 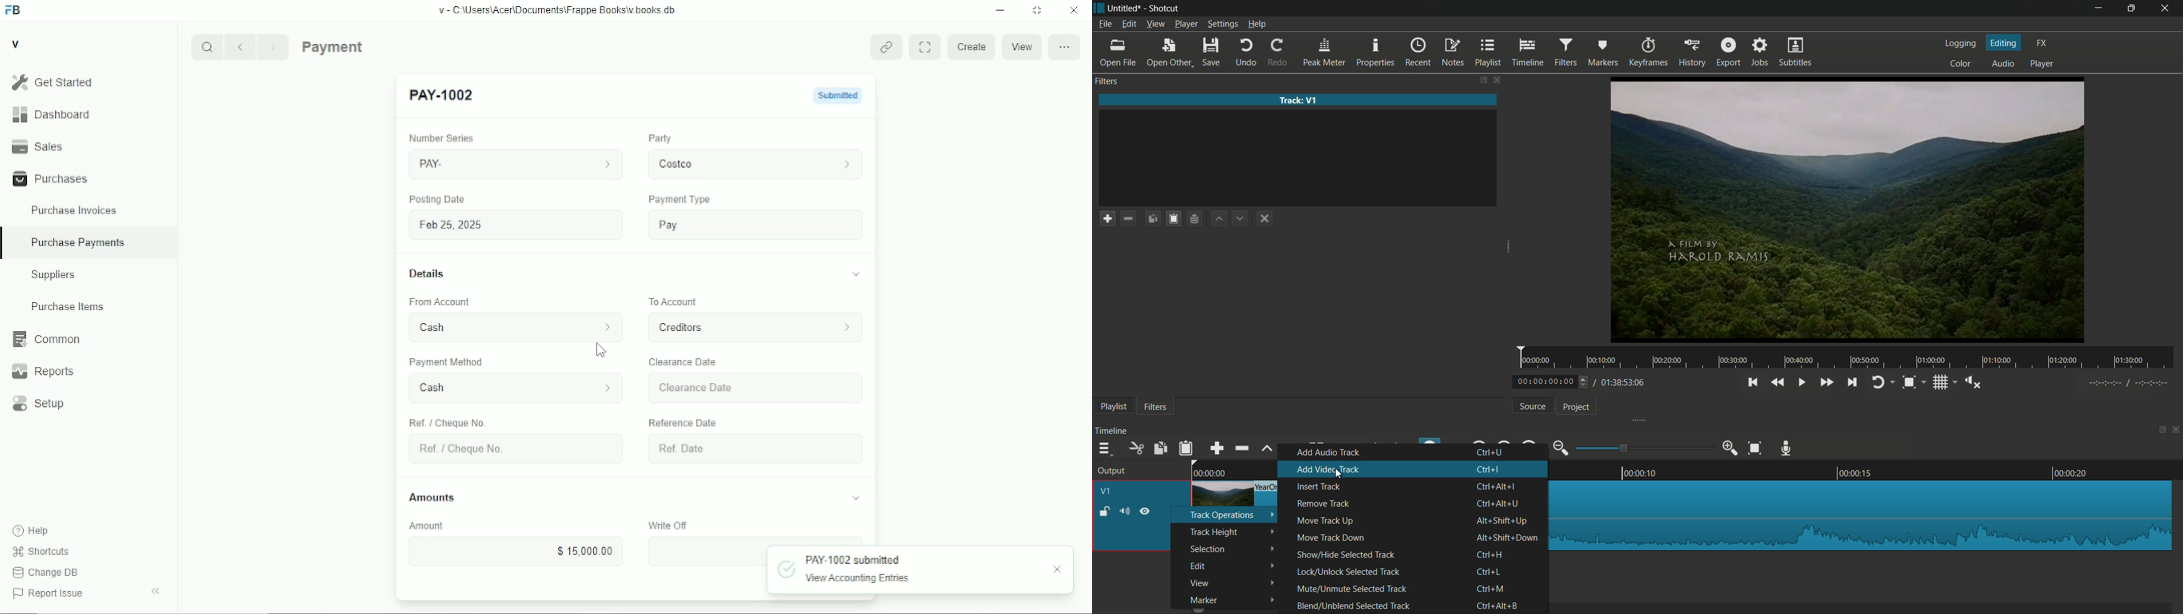 What do you see at coordinates (1168, 53) in the screenshot?
I see `open other` at bounding box center [1168, 53].